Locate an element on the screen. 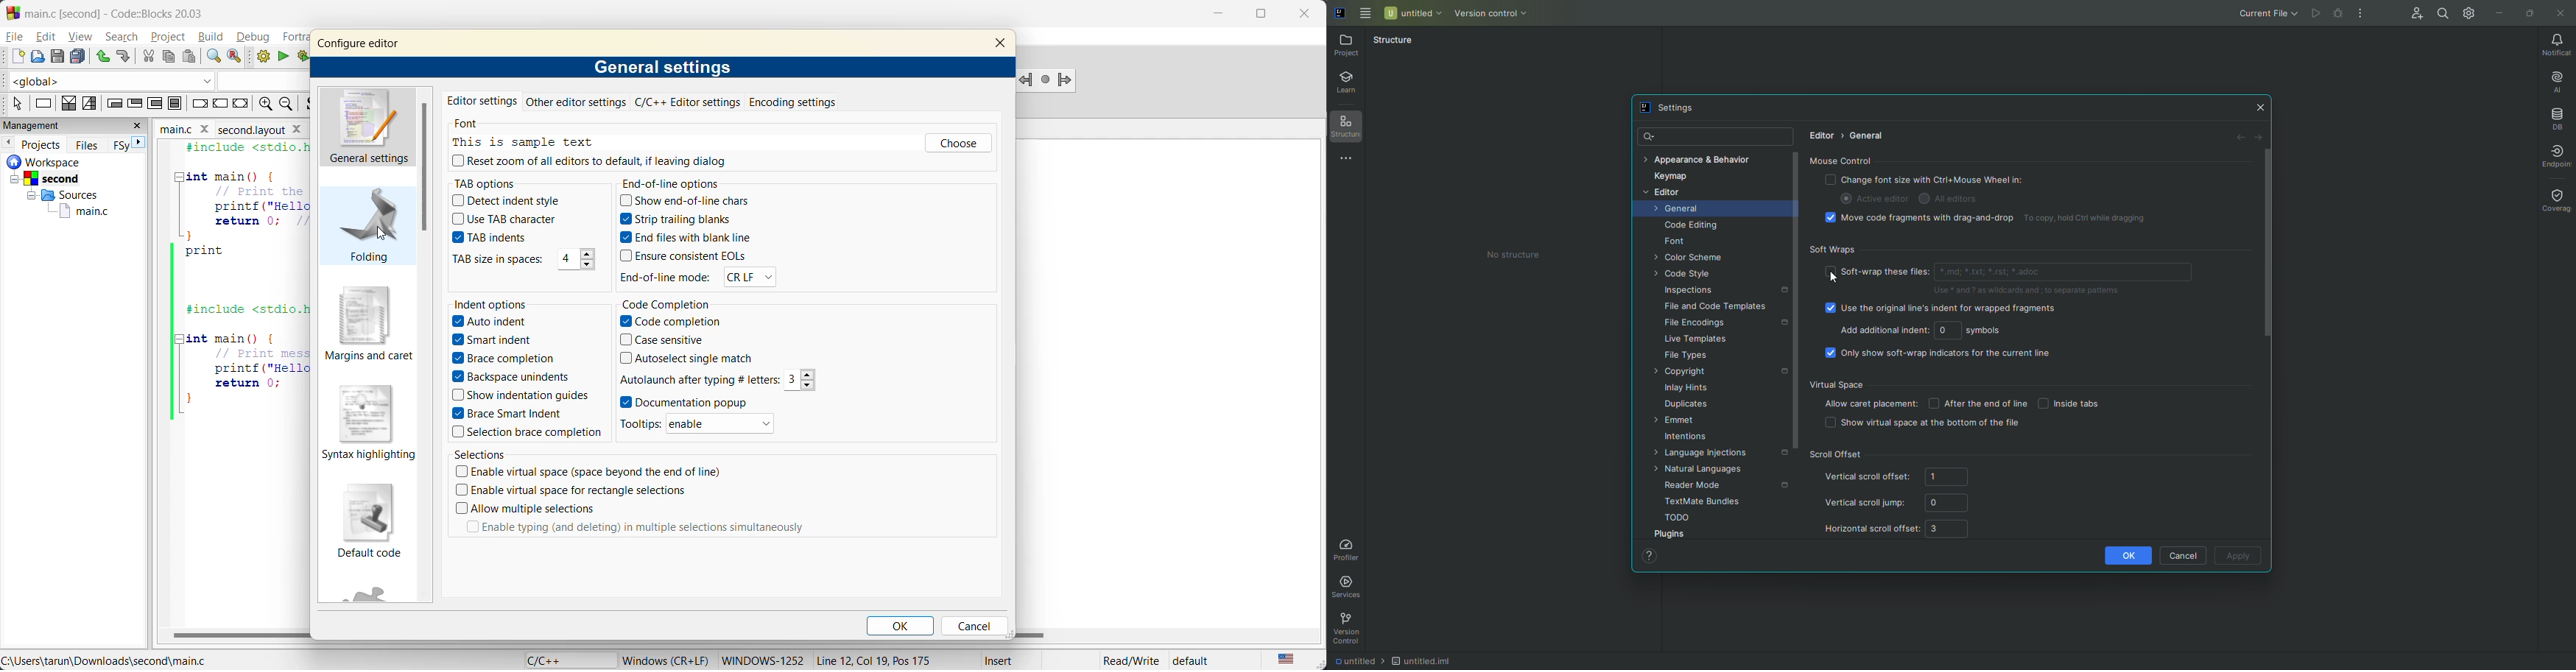 The width and height of the screenshot is (2576, 672). build is located at coordinates (260, 56).